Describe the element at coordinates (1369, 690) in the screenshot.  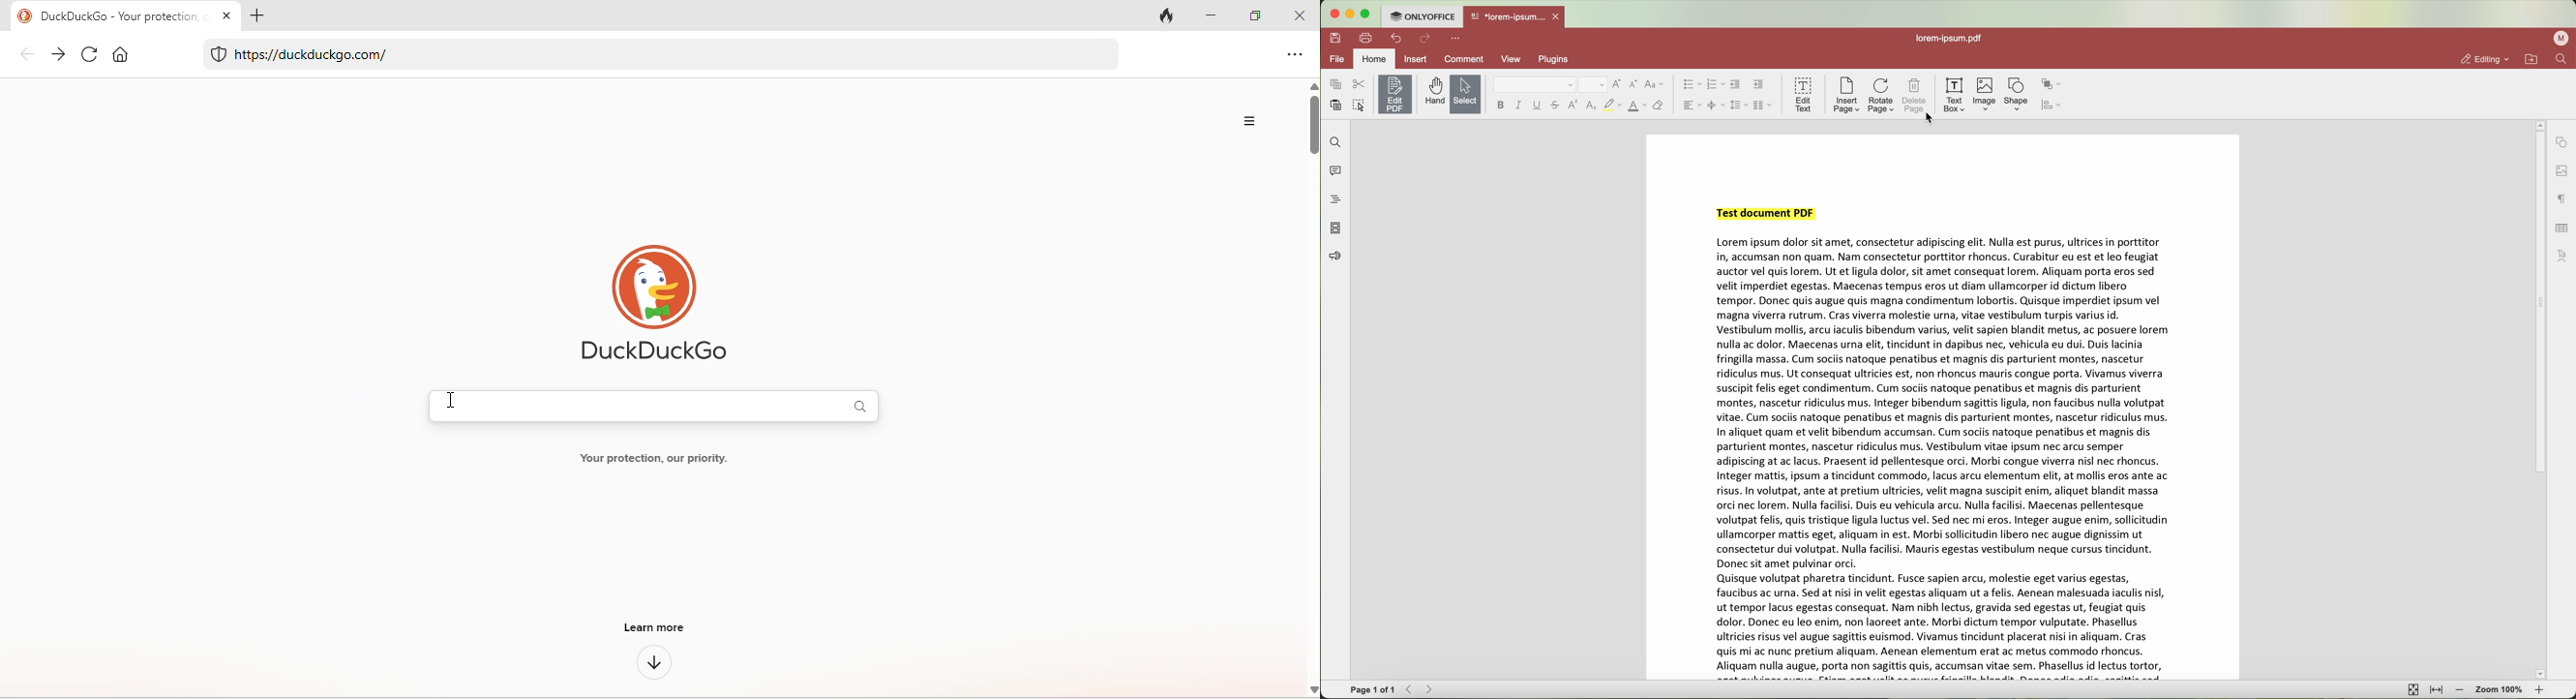
I see `page 1 of 1` at that location.